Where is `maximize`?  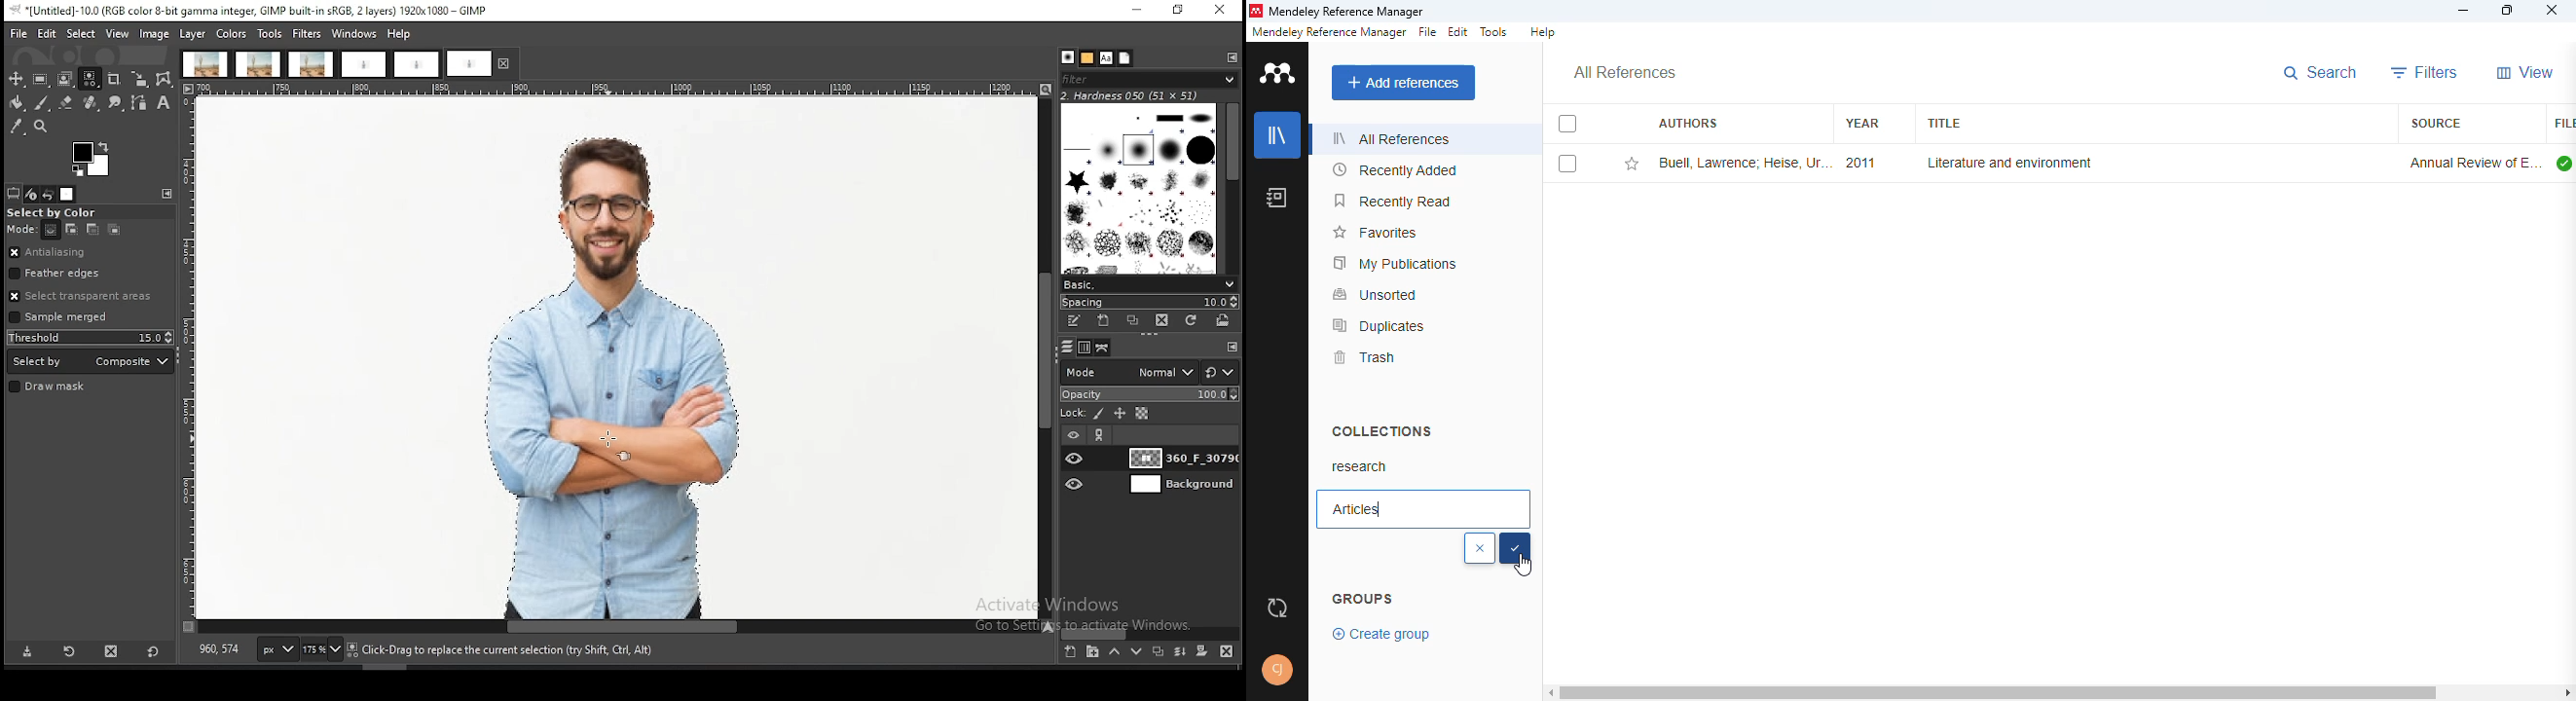
maximize is located at coordinates (2509, 10).